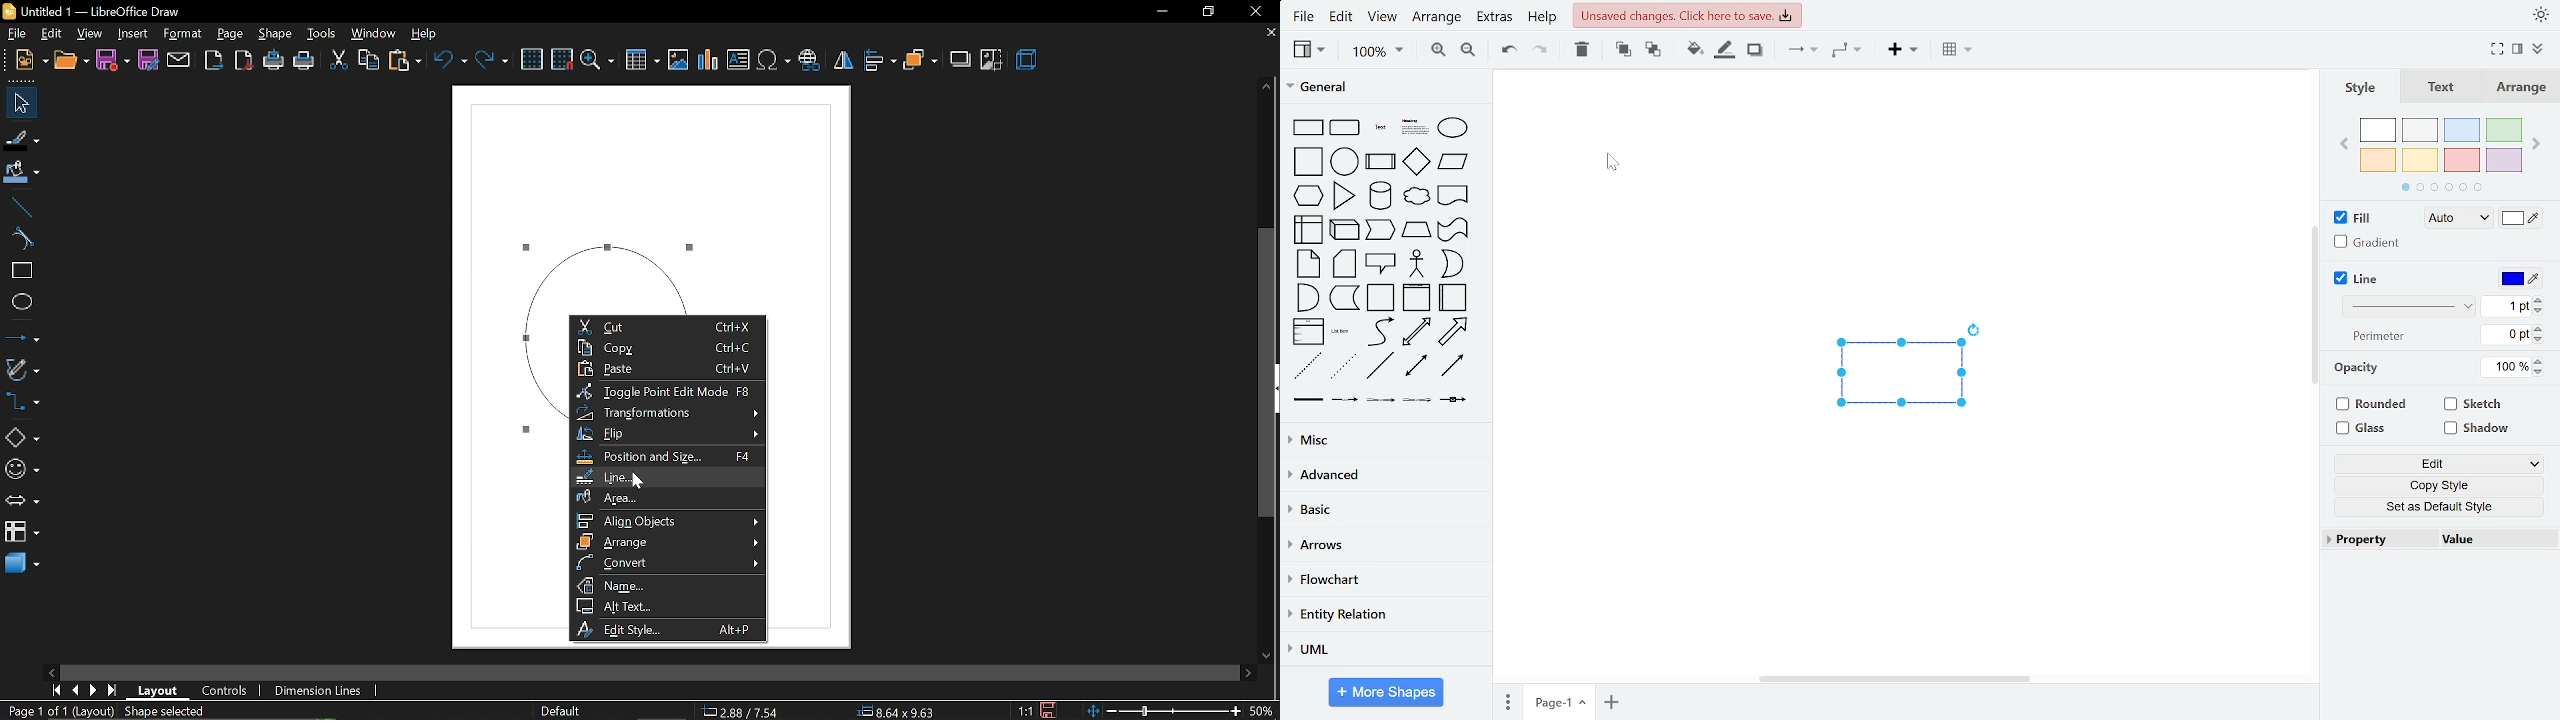 The width and height of the screenshot is (2576, 728). Describe the element at coordinates (50, 34) in the screenshot. I see `edit` at that location.